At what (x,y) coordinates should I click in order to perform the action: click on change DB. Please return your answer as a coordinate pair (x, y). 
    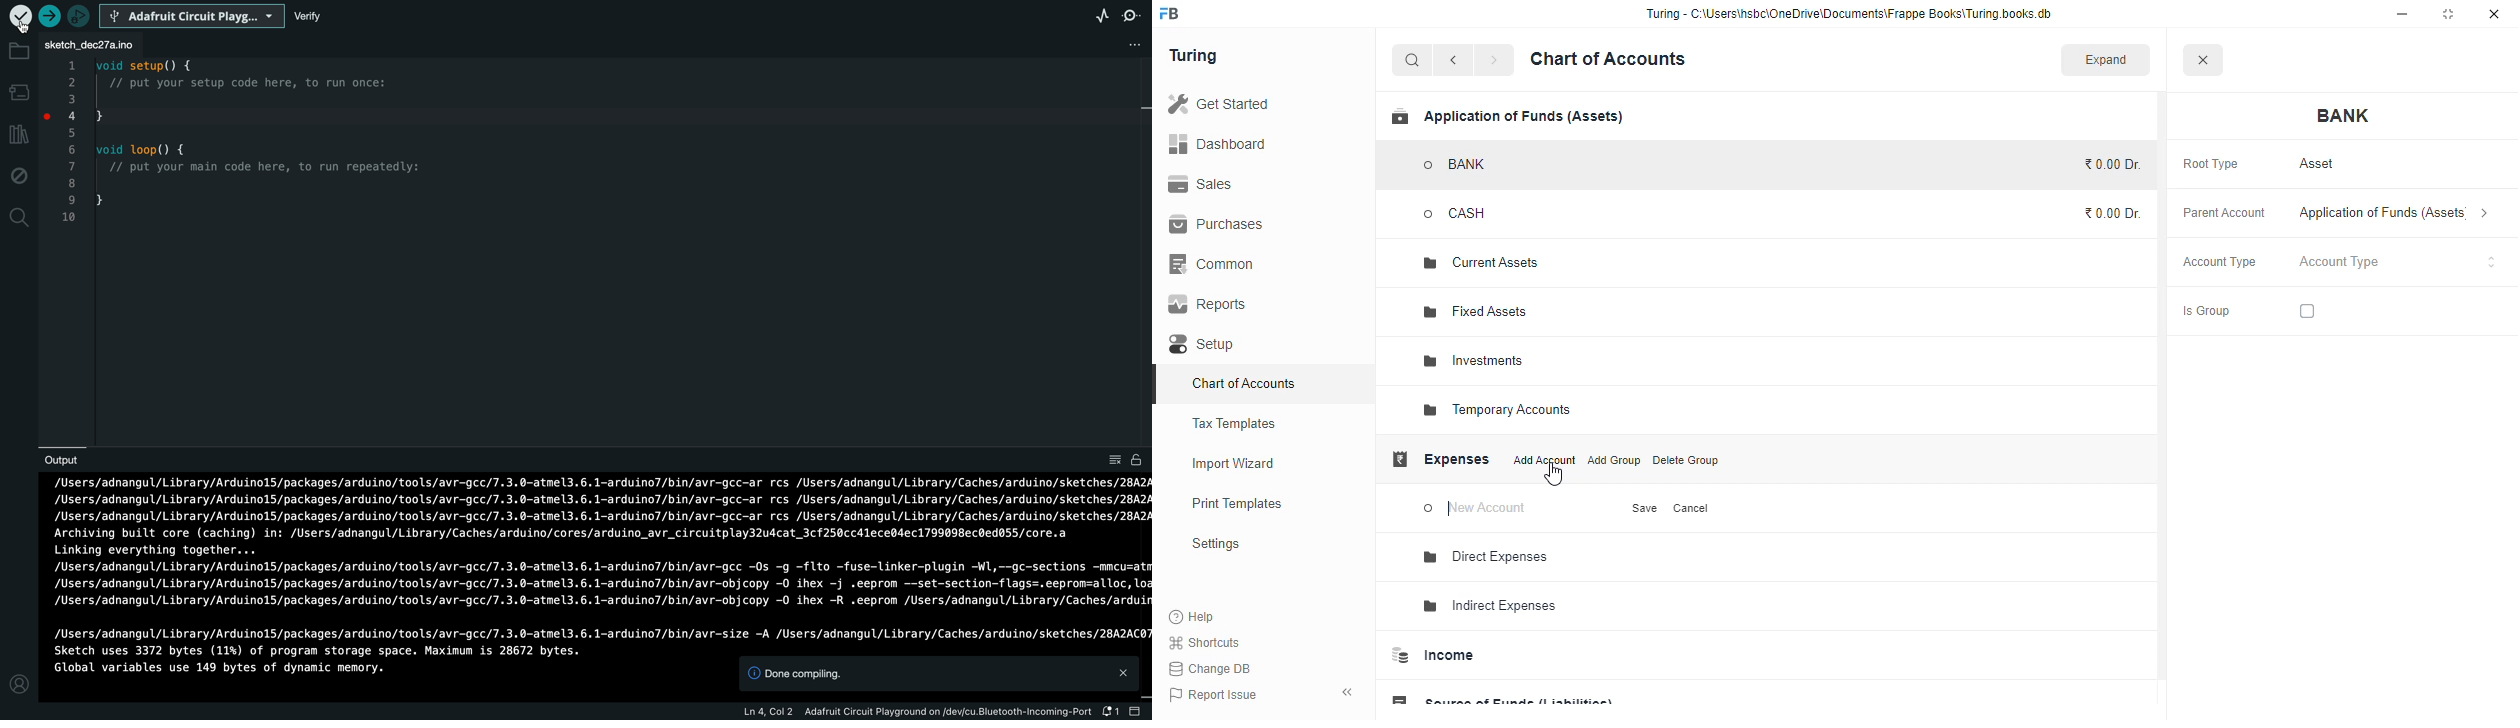
    Looking at the image, I should click on (1211, 668).